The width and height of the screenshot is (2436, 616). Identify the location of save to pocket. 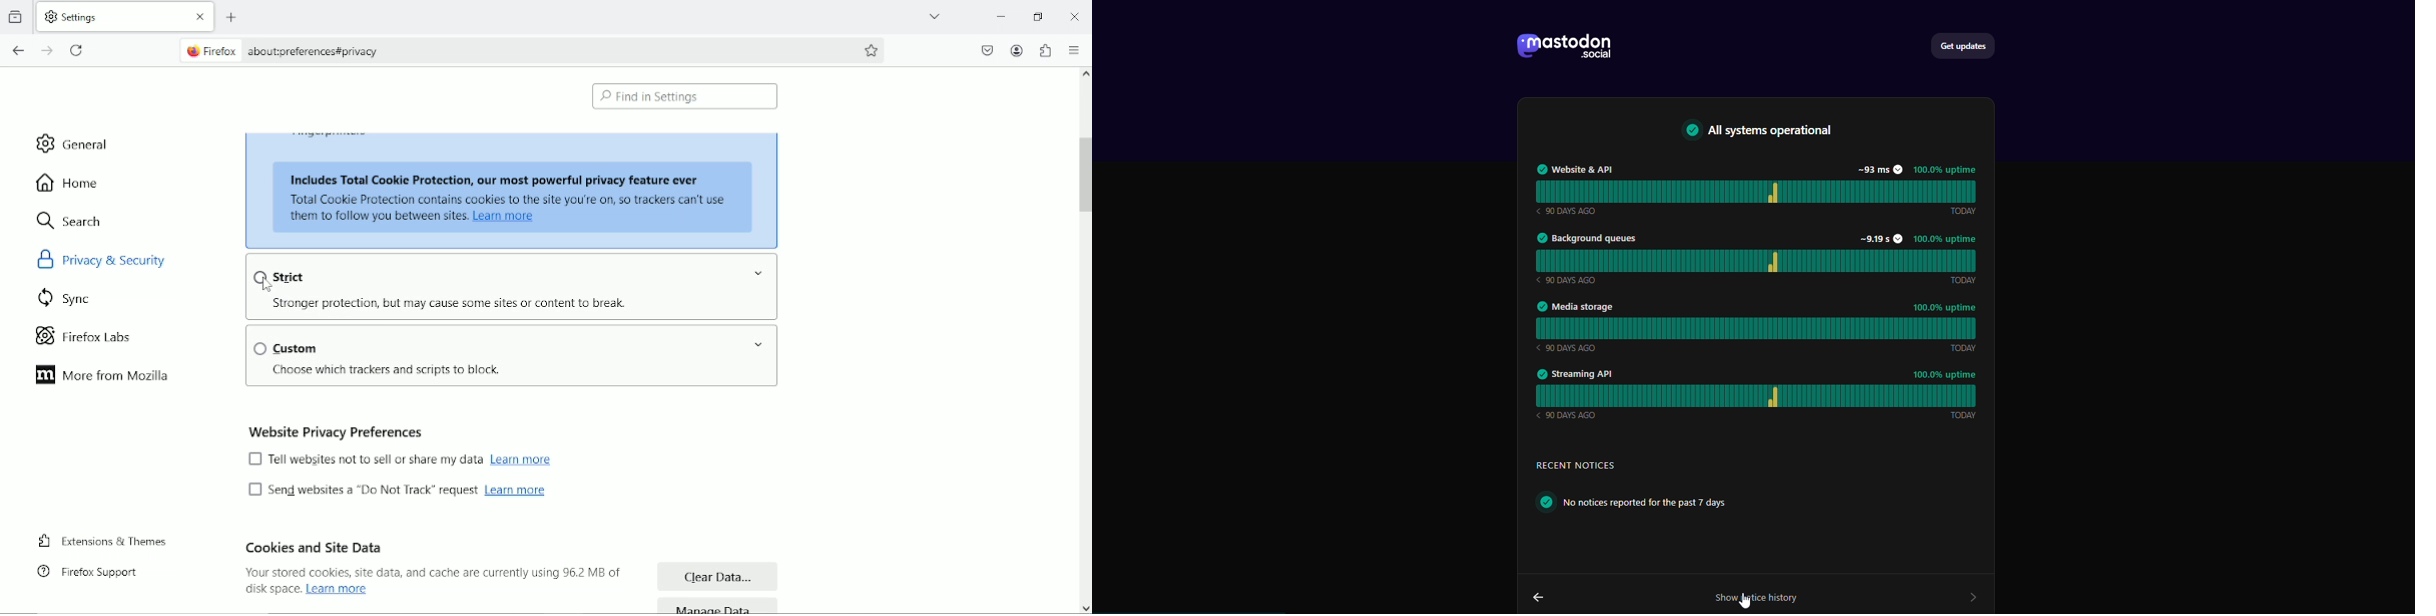
(987, 50).